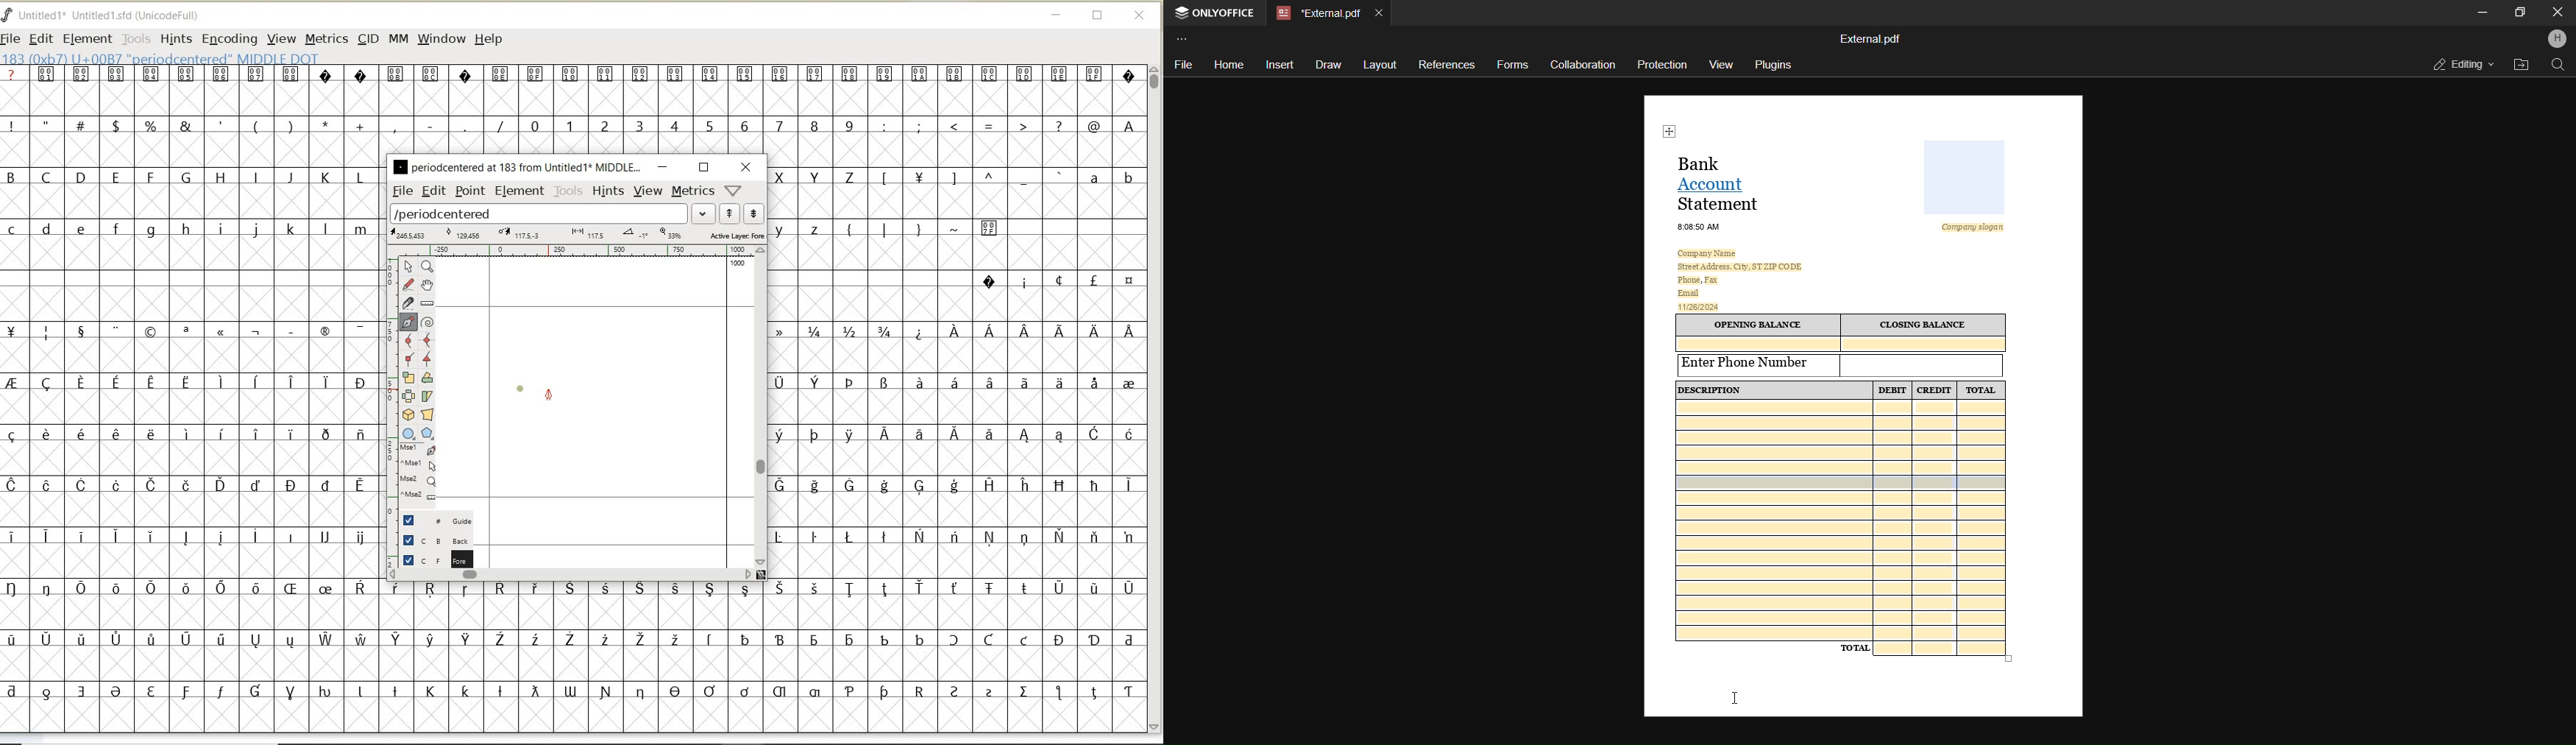  Describe the element at coordinates (429, 434) in the screenshot. I see `polygon or star` at that location.